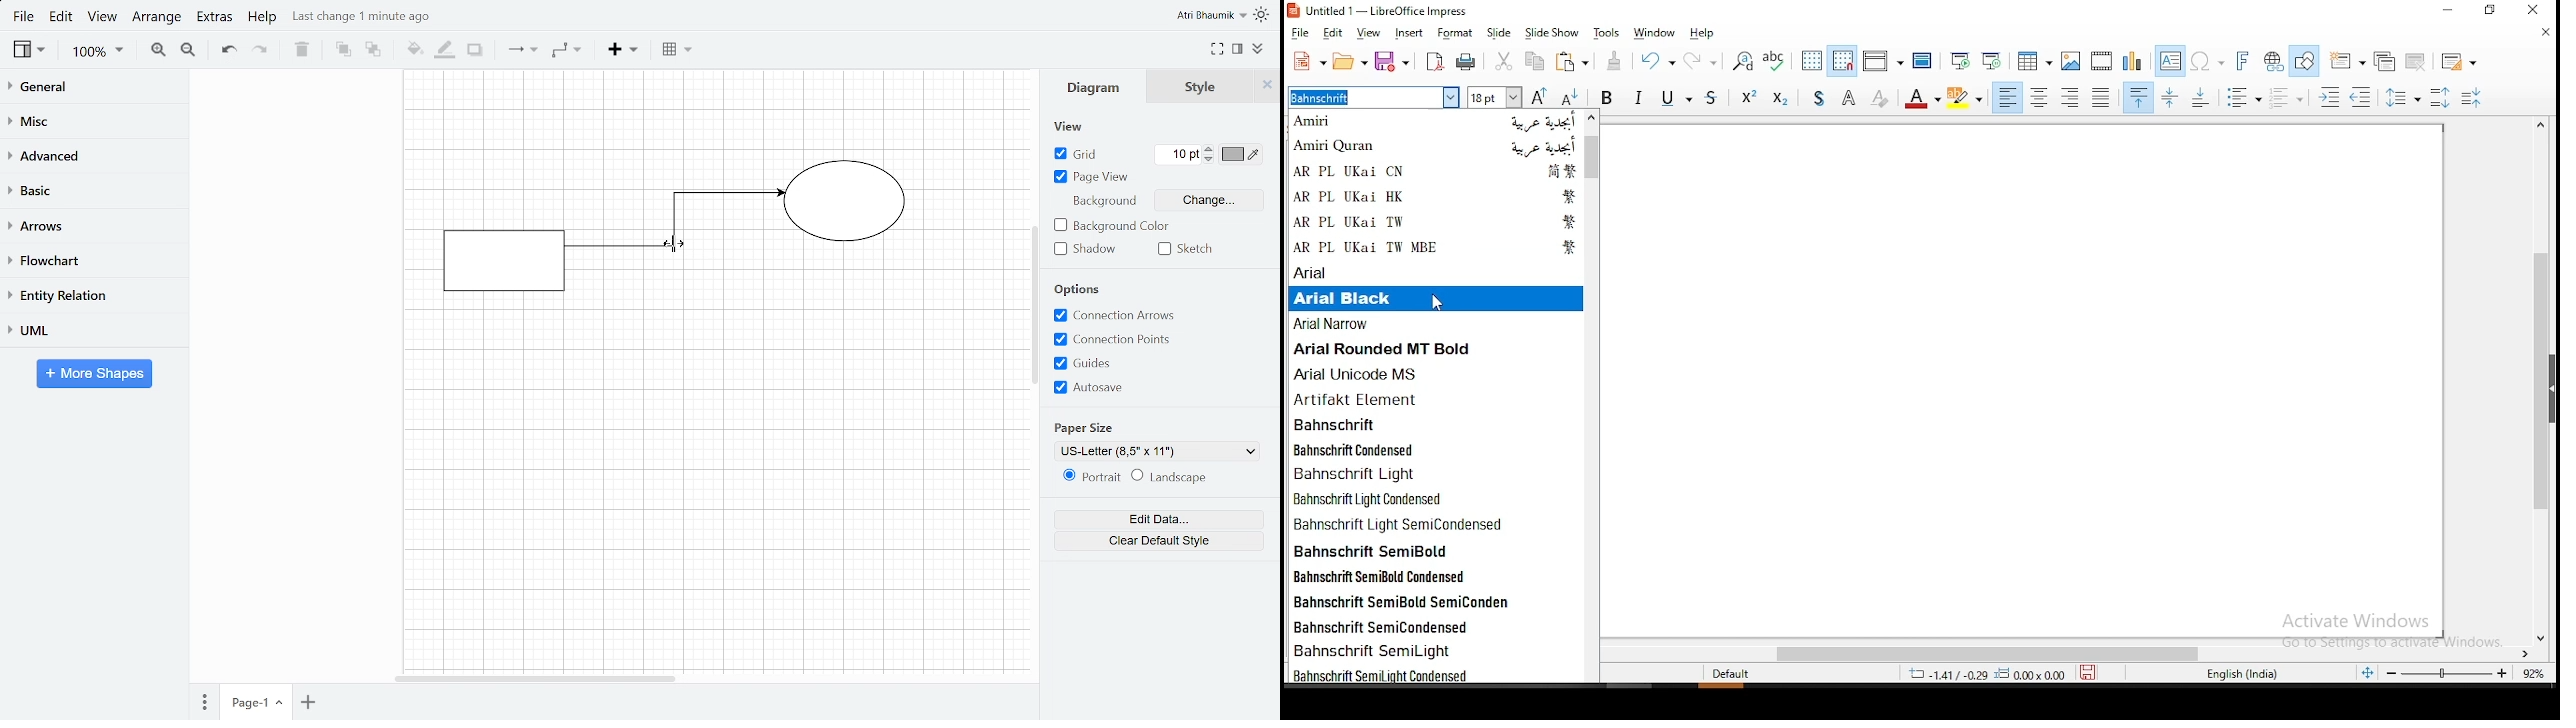  What do you see at coordinates (566, 51) in the screenshot?
I see `Waypoints` at bounding box center [566, 51].